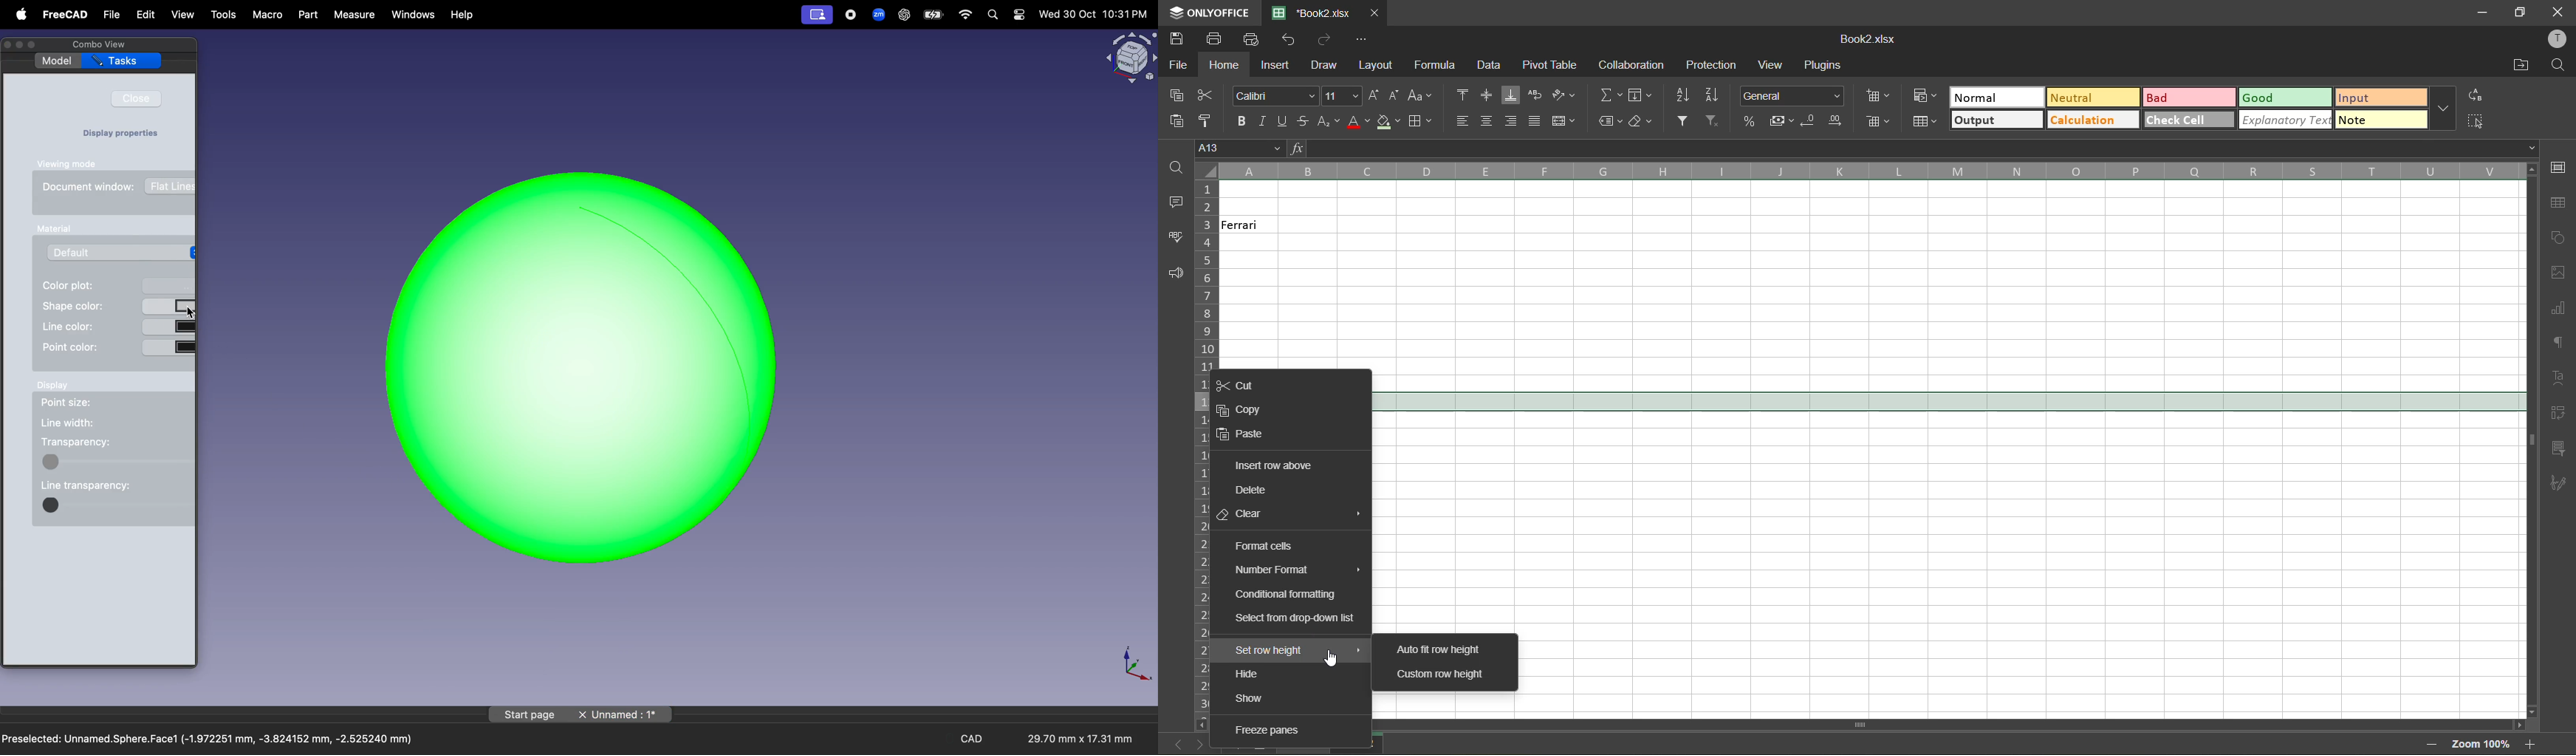 The height and width of the screenshot is (756, 2576). Describe the element at coordinates (122, 62) in the screenshot. I see `tasks` at that location.